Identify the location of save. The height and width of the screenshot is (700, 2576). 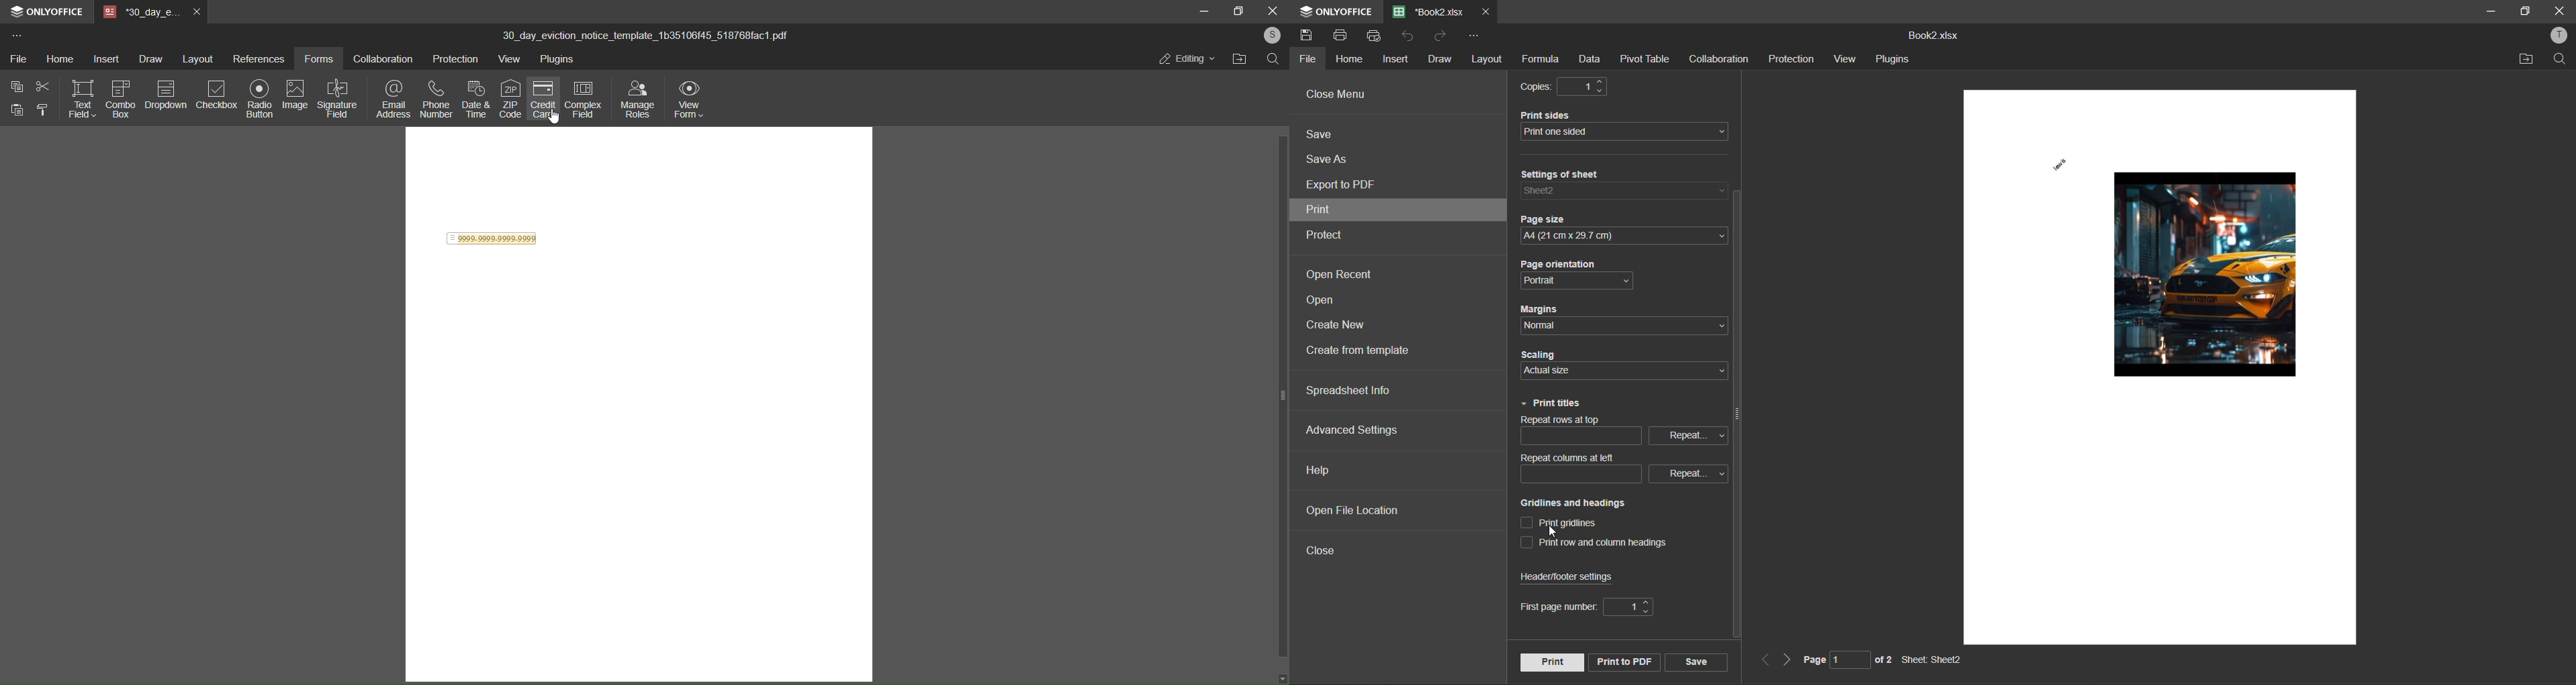
(1695, 663).